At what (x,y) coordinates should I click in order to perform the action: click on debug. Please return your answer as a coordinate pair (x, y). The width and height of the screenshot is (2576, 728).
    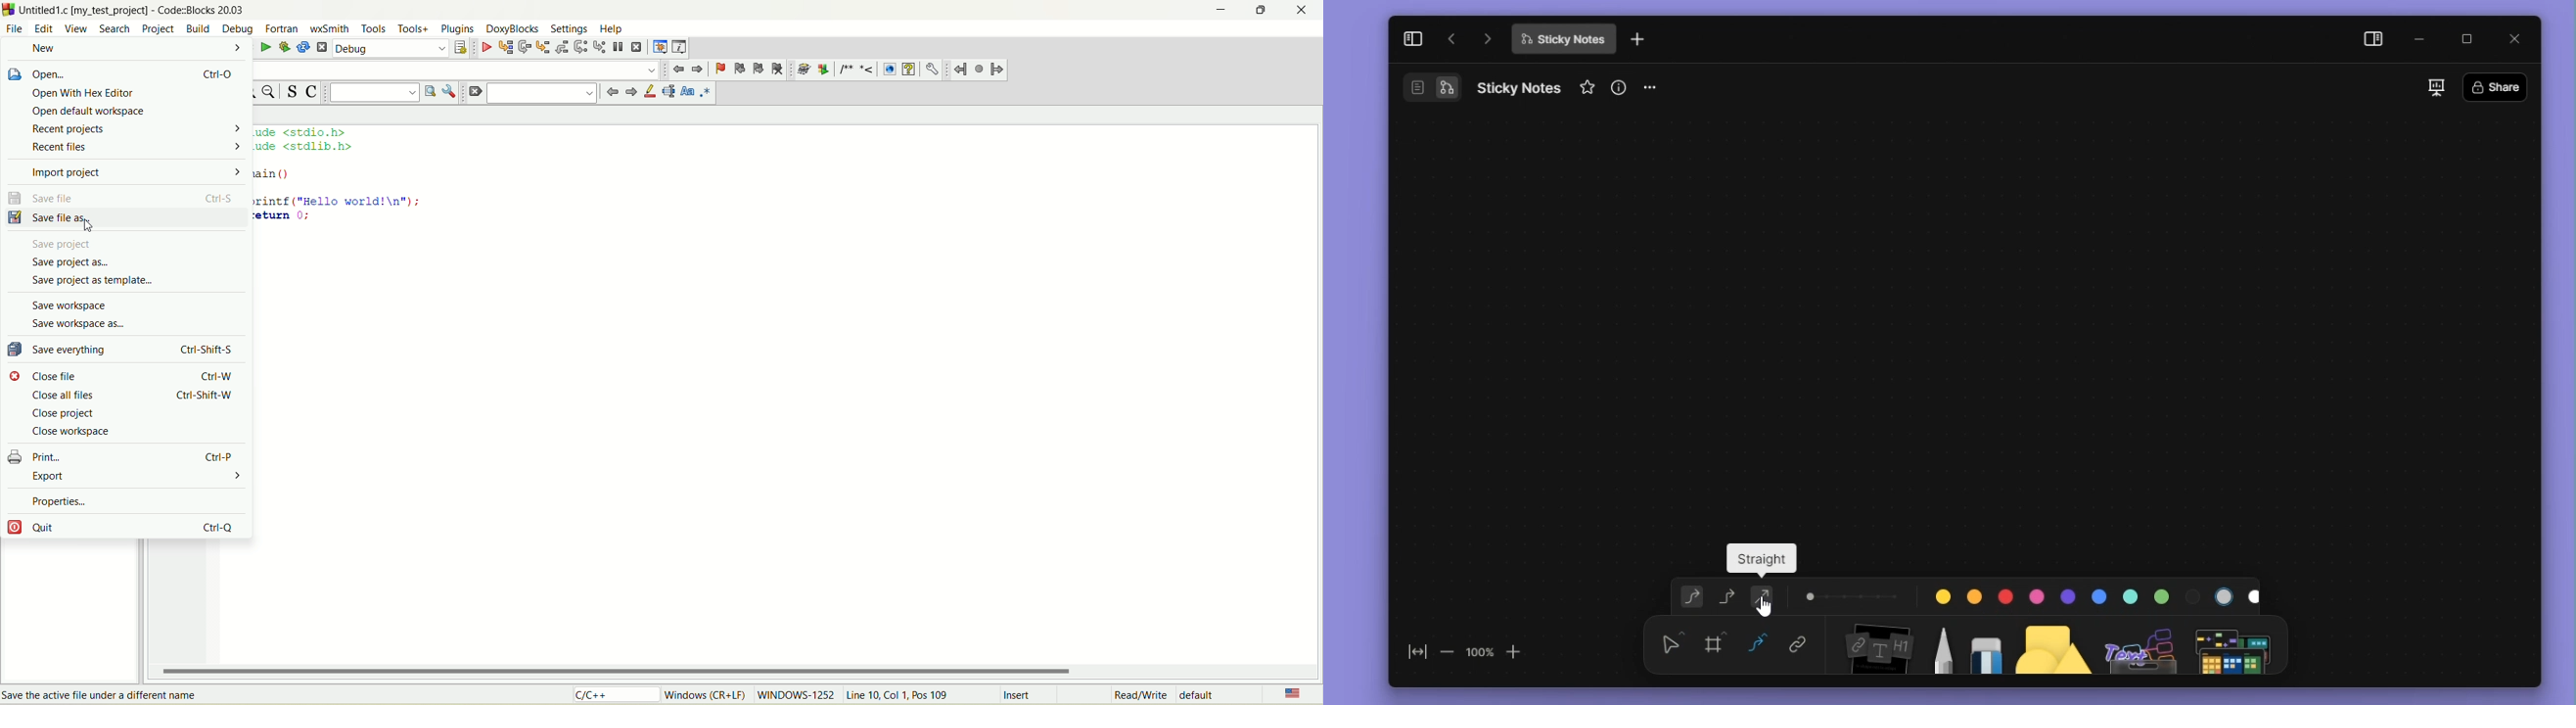
    Looking at the image, I should click on (239, 29).